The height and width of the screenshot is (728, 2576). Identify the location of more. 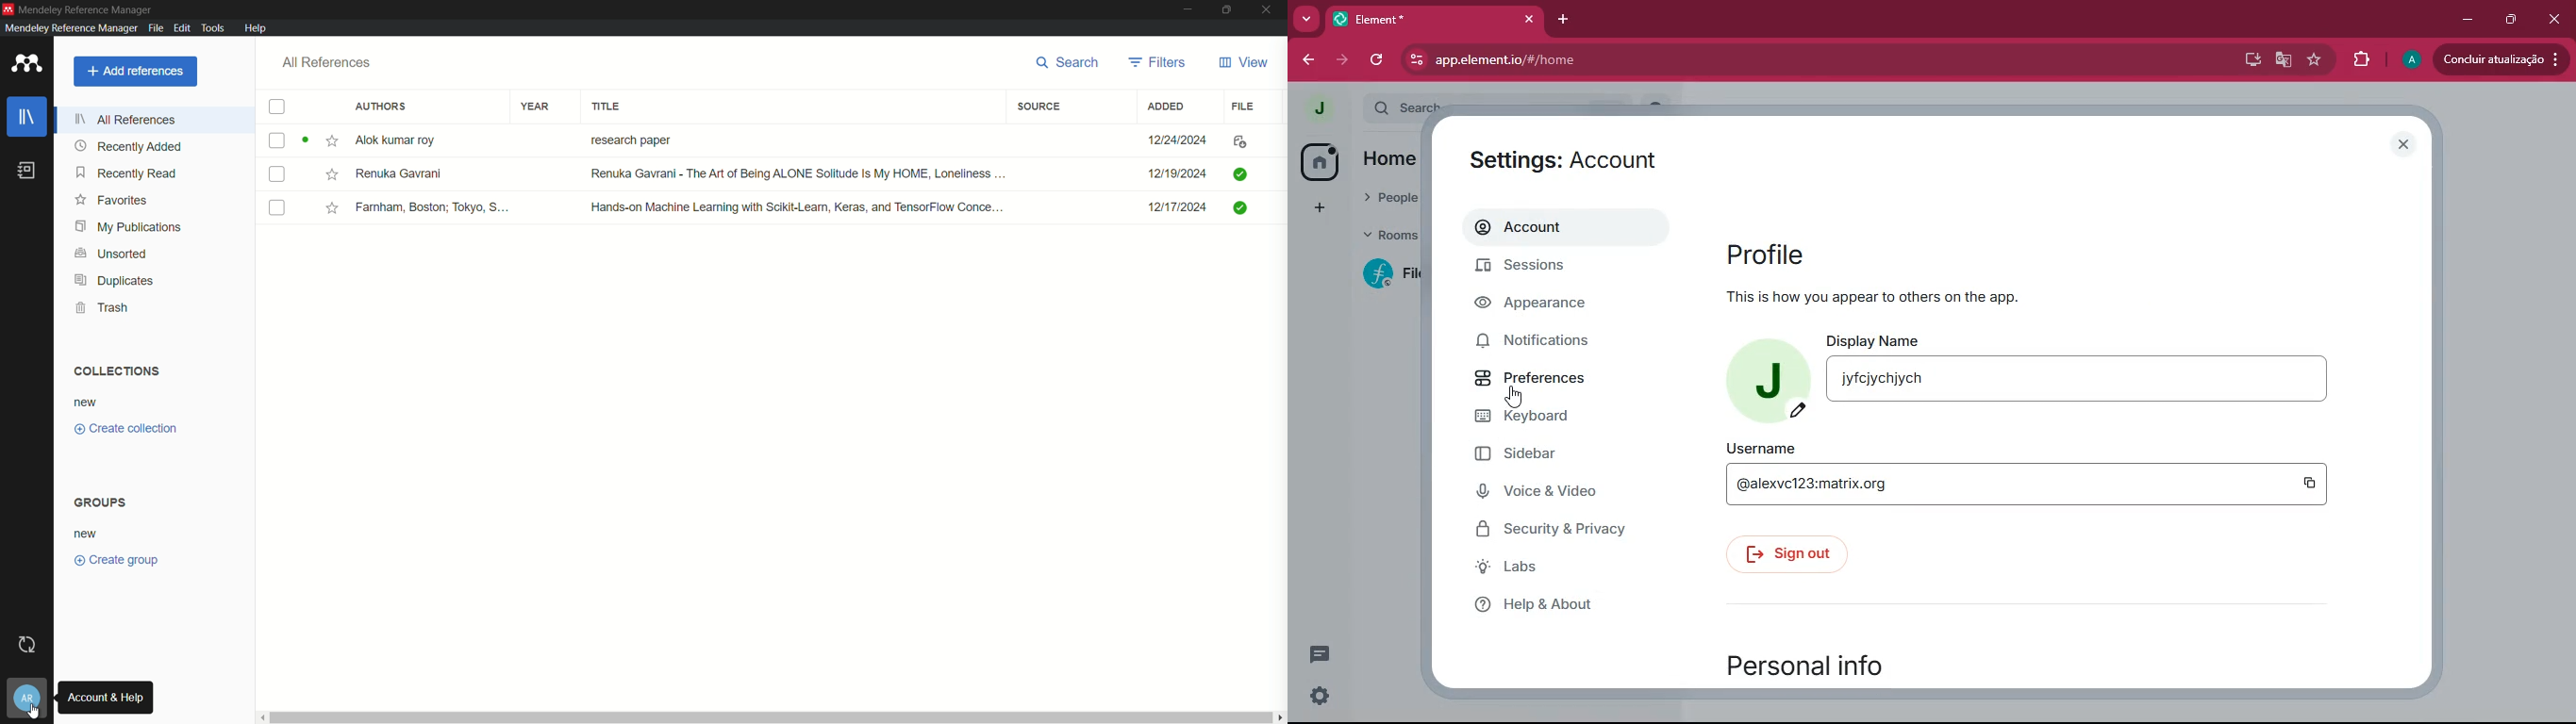
(1305, 19).